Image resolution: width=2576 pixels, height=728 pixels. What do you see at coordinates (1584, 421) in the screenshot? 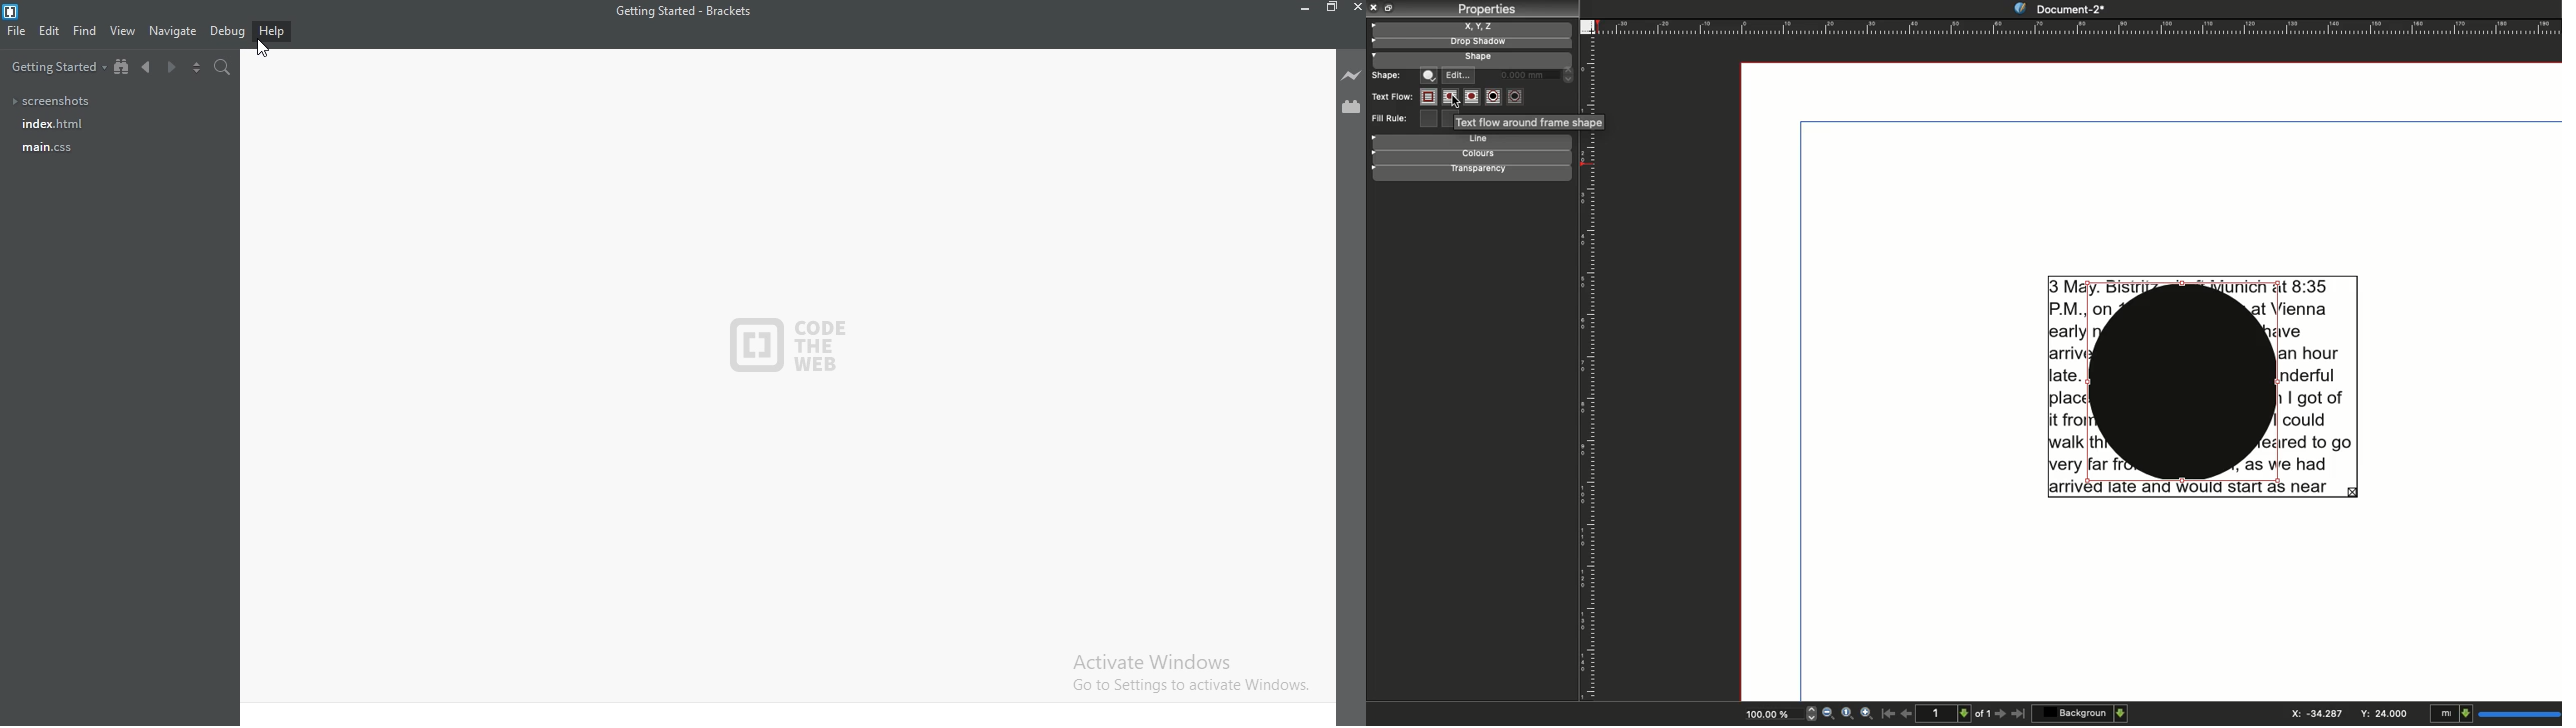
I see `Ruler` at bounding box center [1584, 421].